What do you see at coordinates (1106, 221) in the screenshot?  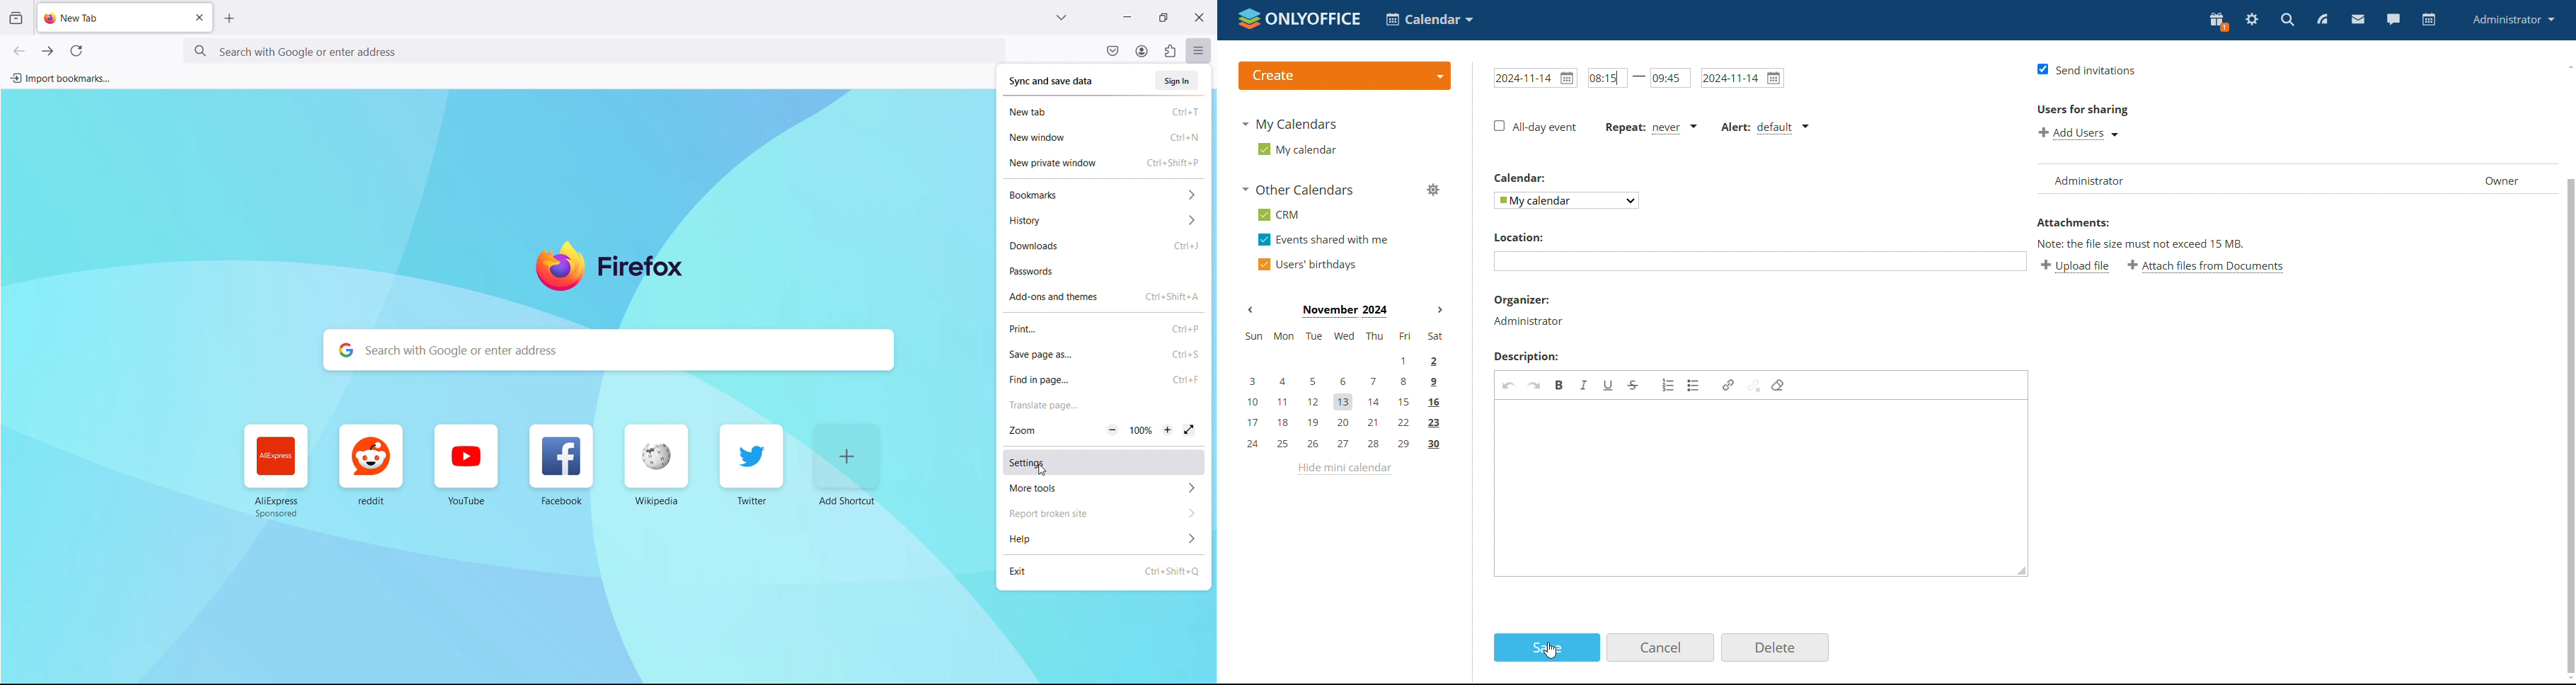 I see `history` at bounding box center [1106, 221].